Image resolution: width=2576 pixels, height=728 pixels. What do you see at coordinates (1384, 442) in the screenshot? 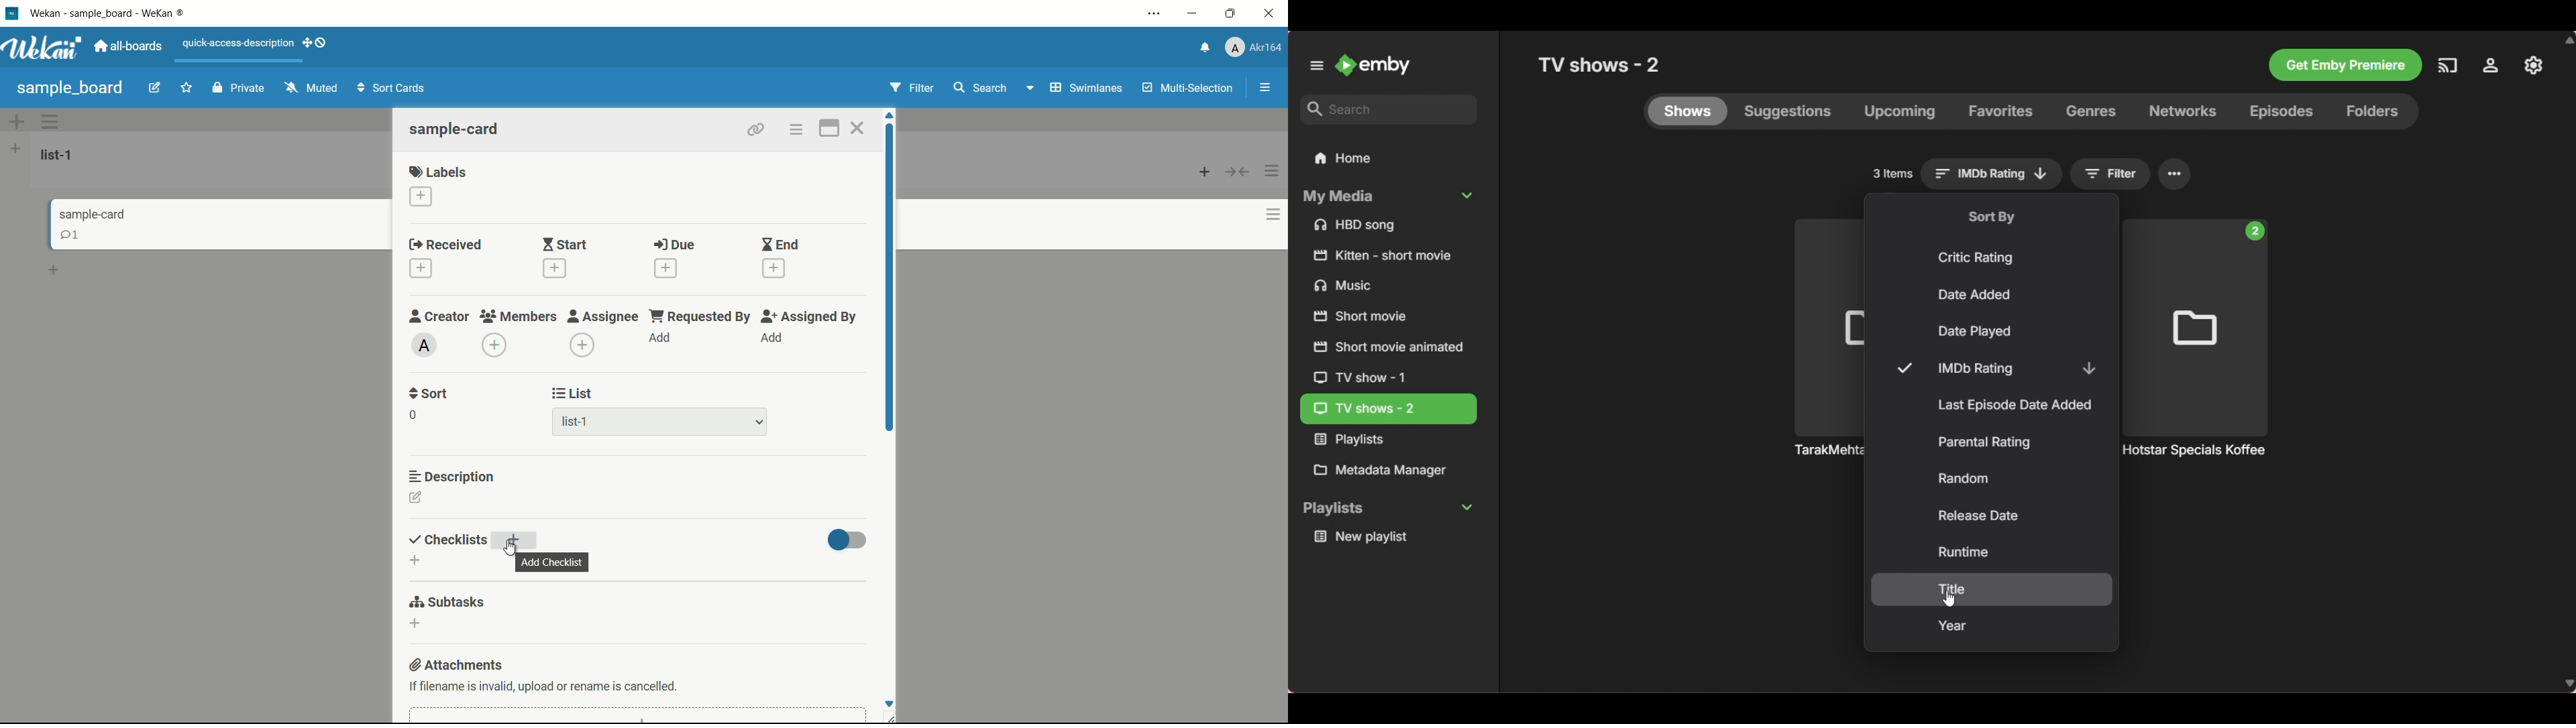
I see `` at bounding box center [1384, 442].